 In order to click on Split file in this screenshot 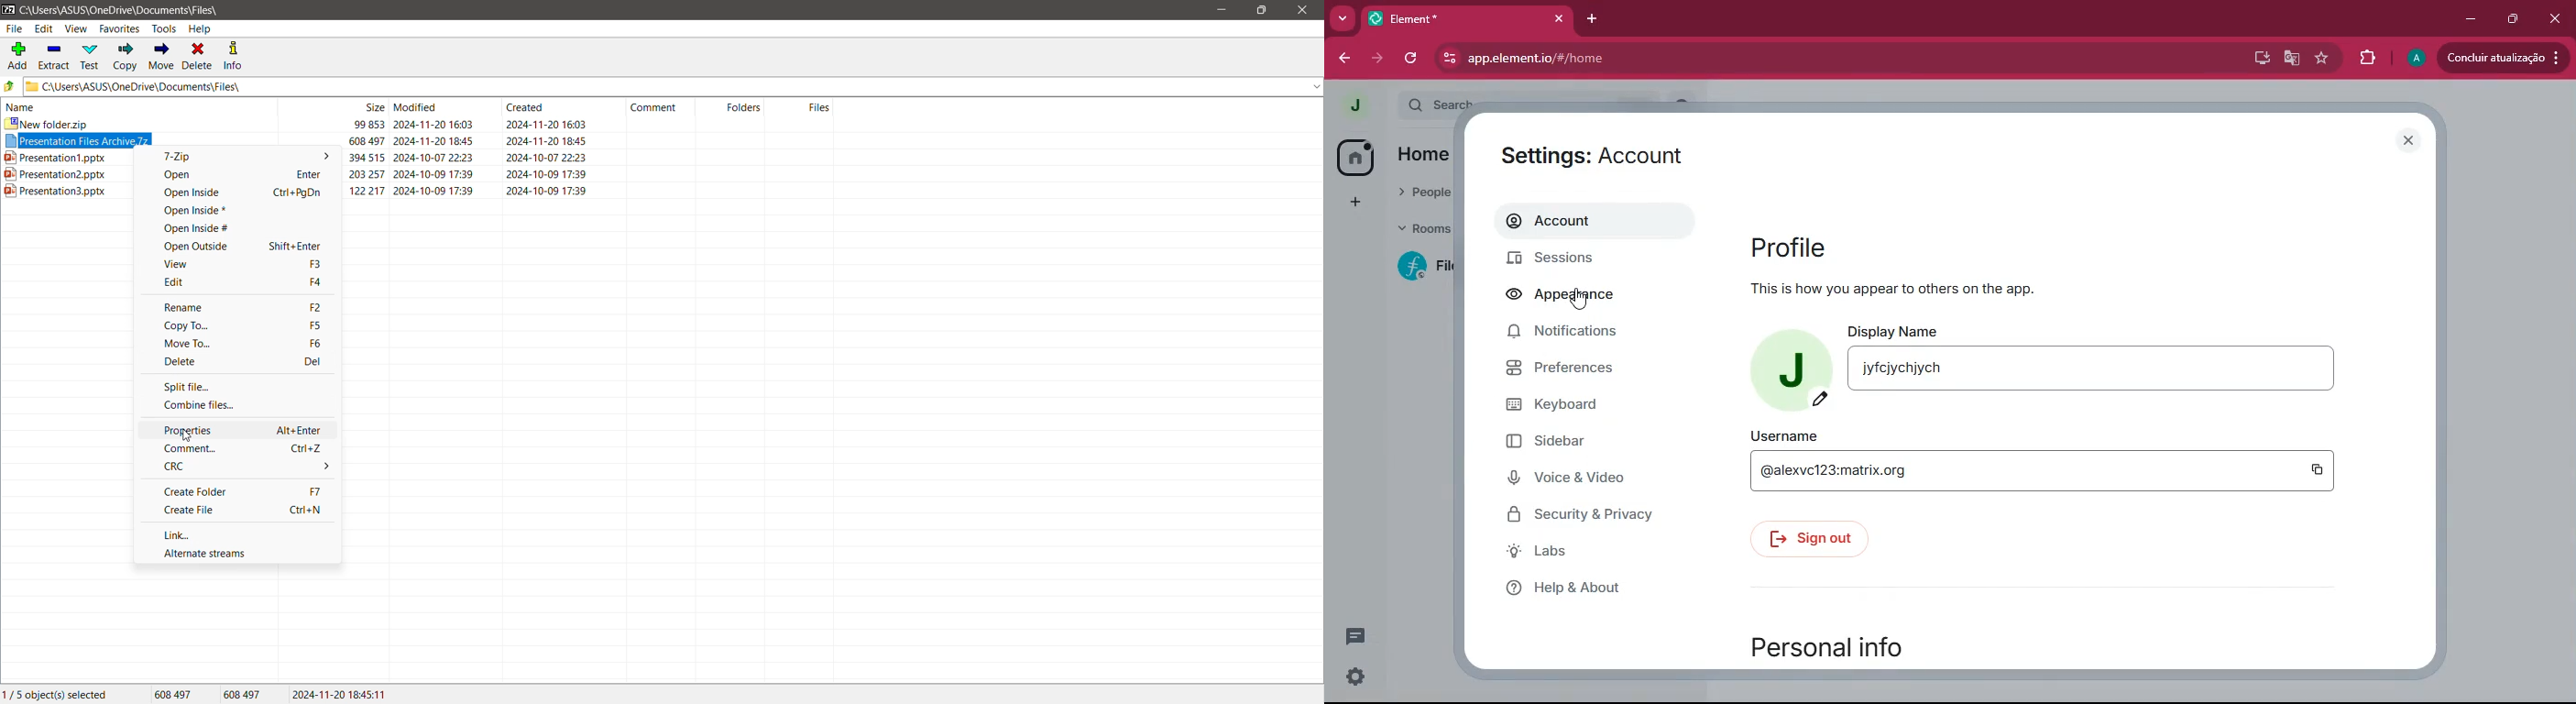, I will do `click(192, 387)`.